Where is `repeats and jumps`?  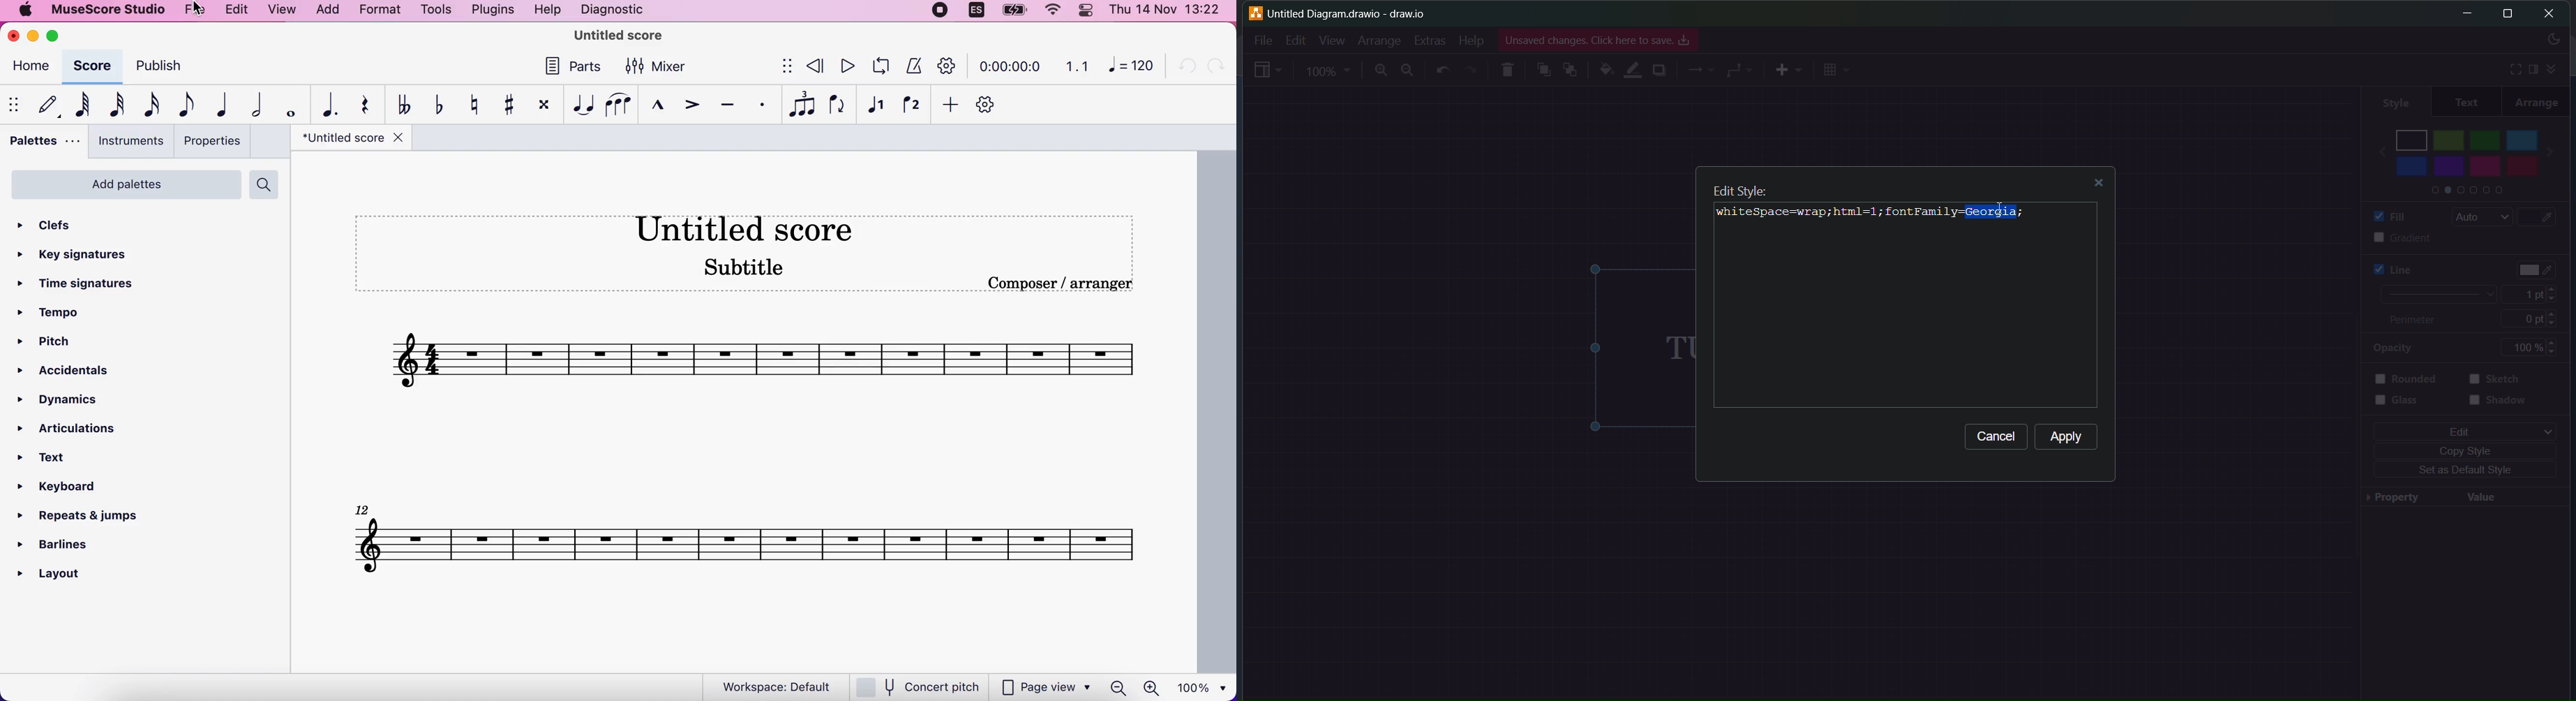 repeats and jumps is located at coordinates (90, 519).